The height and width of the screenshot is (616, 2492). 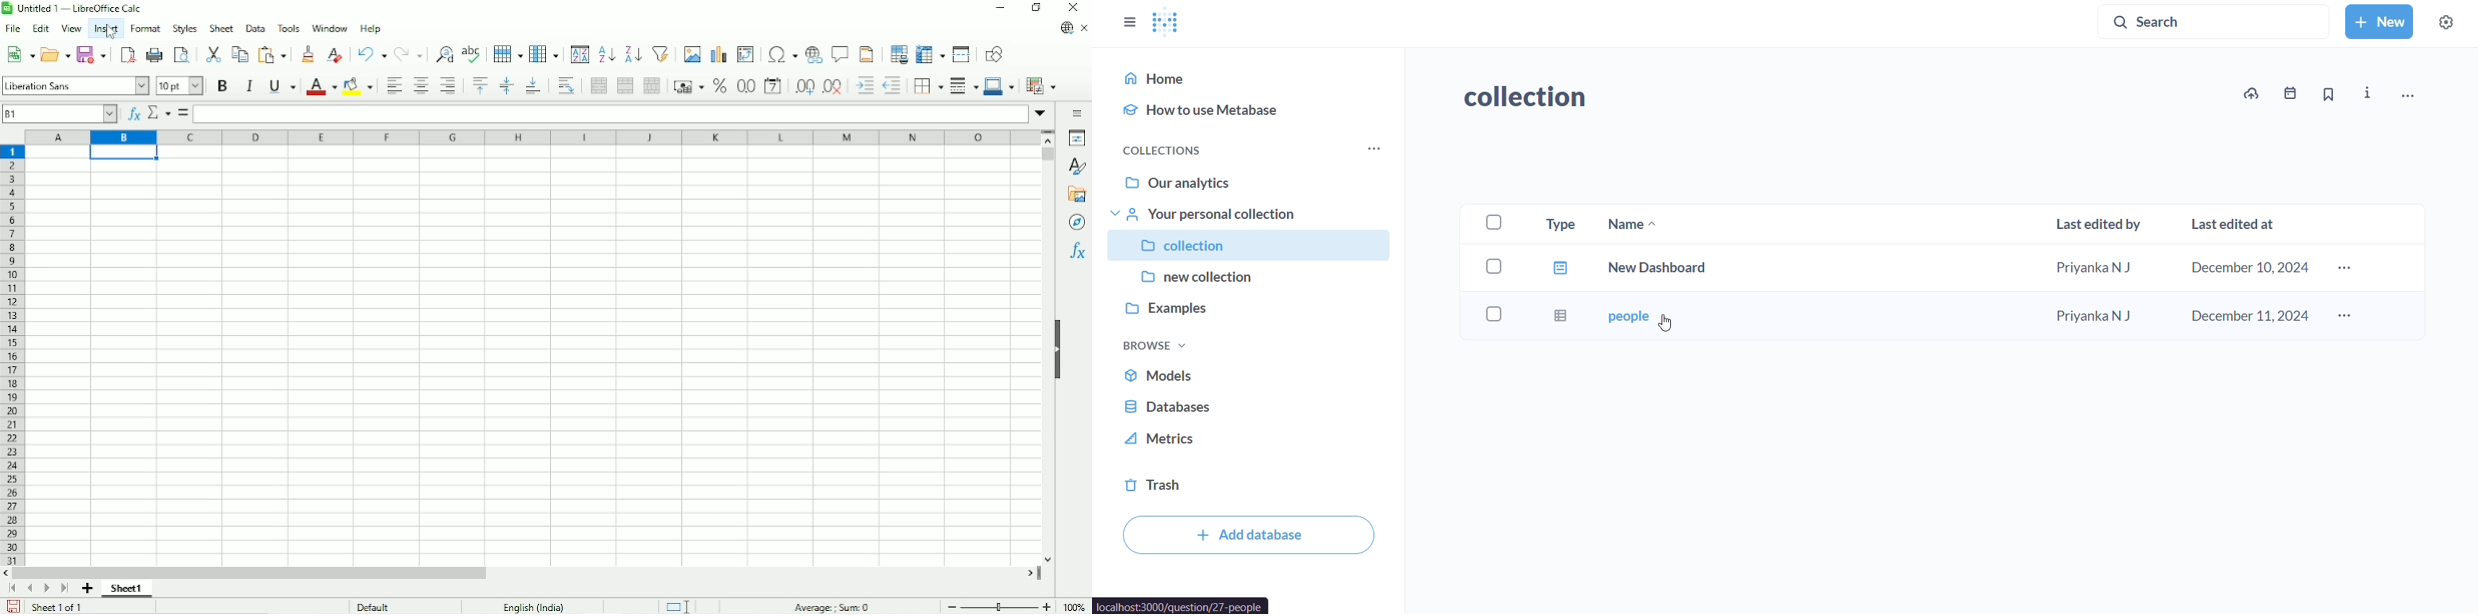 I want to click on Font color, so click(x=322, y=85).